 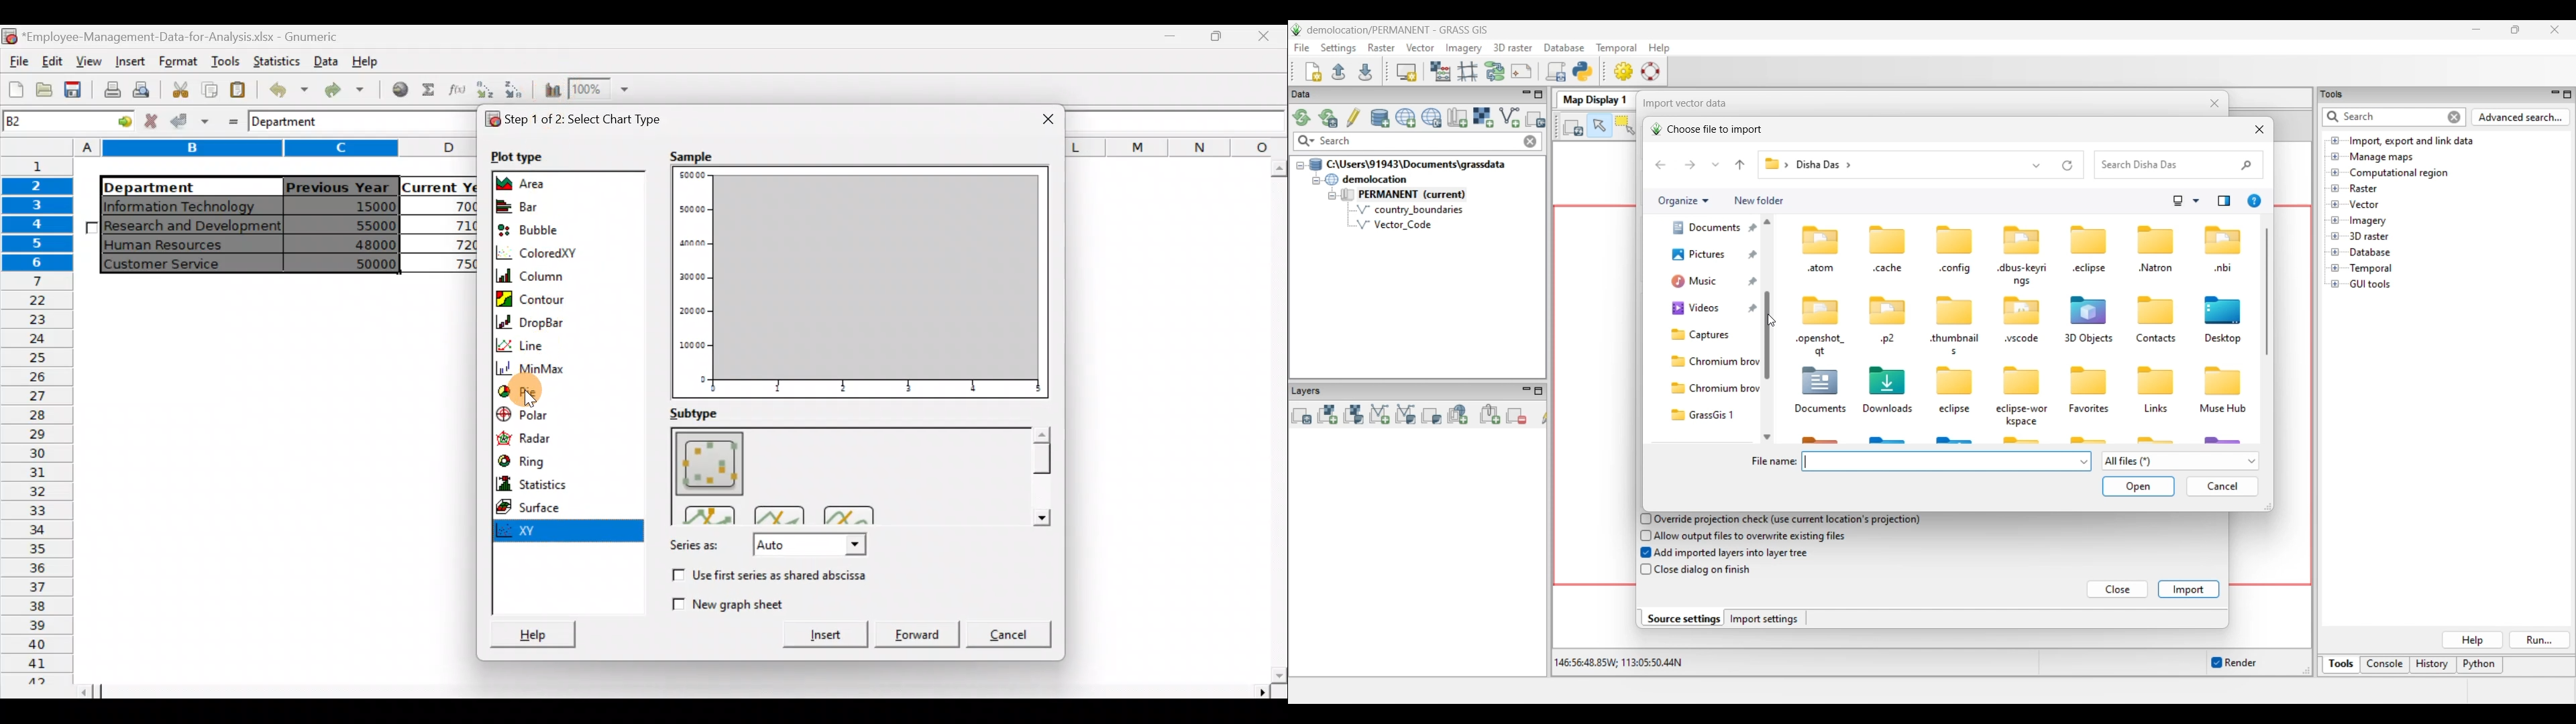 I want to click on 48000, so click(x=353, y=245).